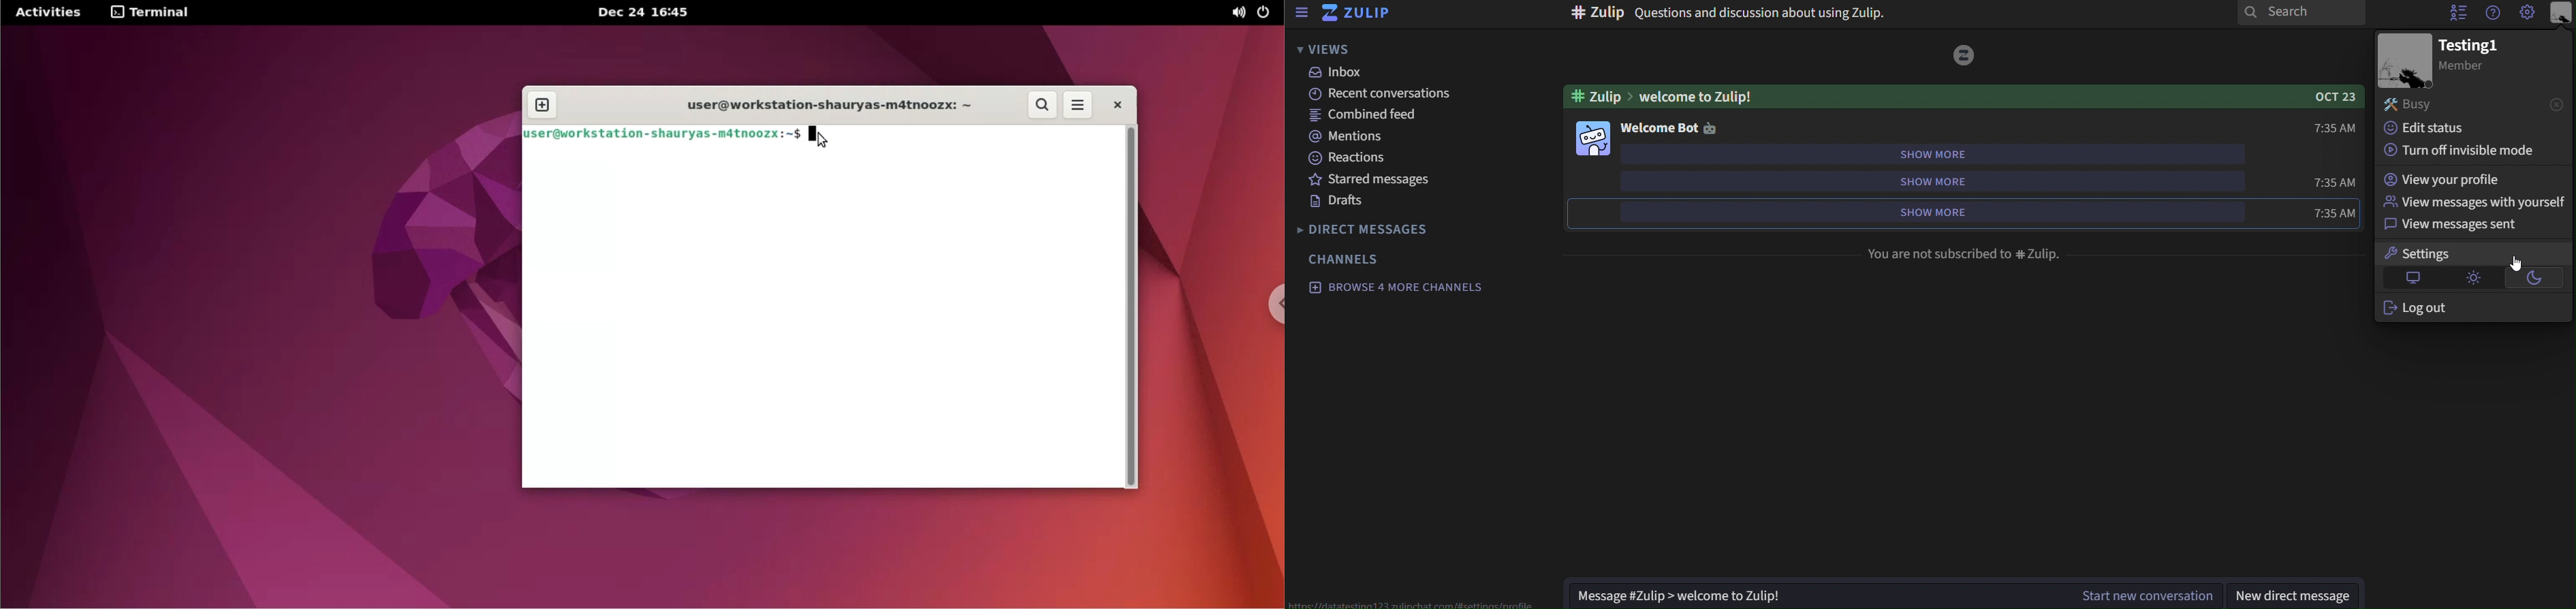 Image resolution: width=2576 pixels, height=616 pixels. I want to click on edit status, so click(2453, 127).